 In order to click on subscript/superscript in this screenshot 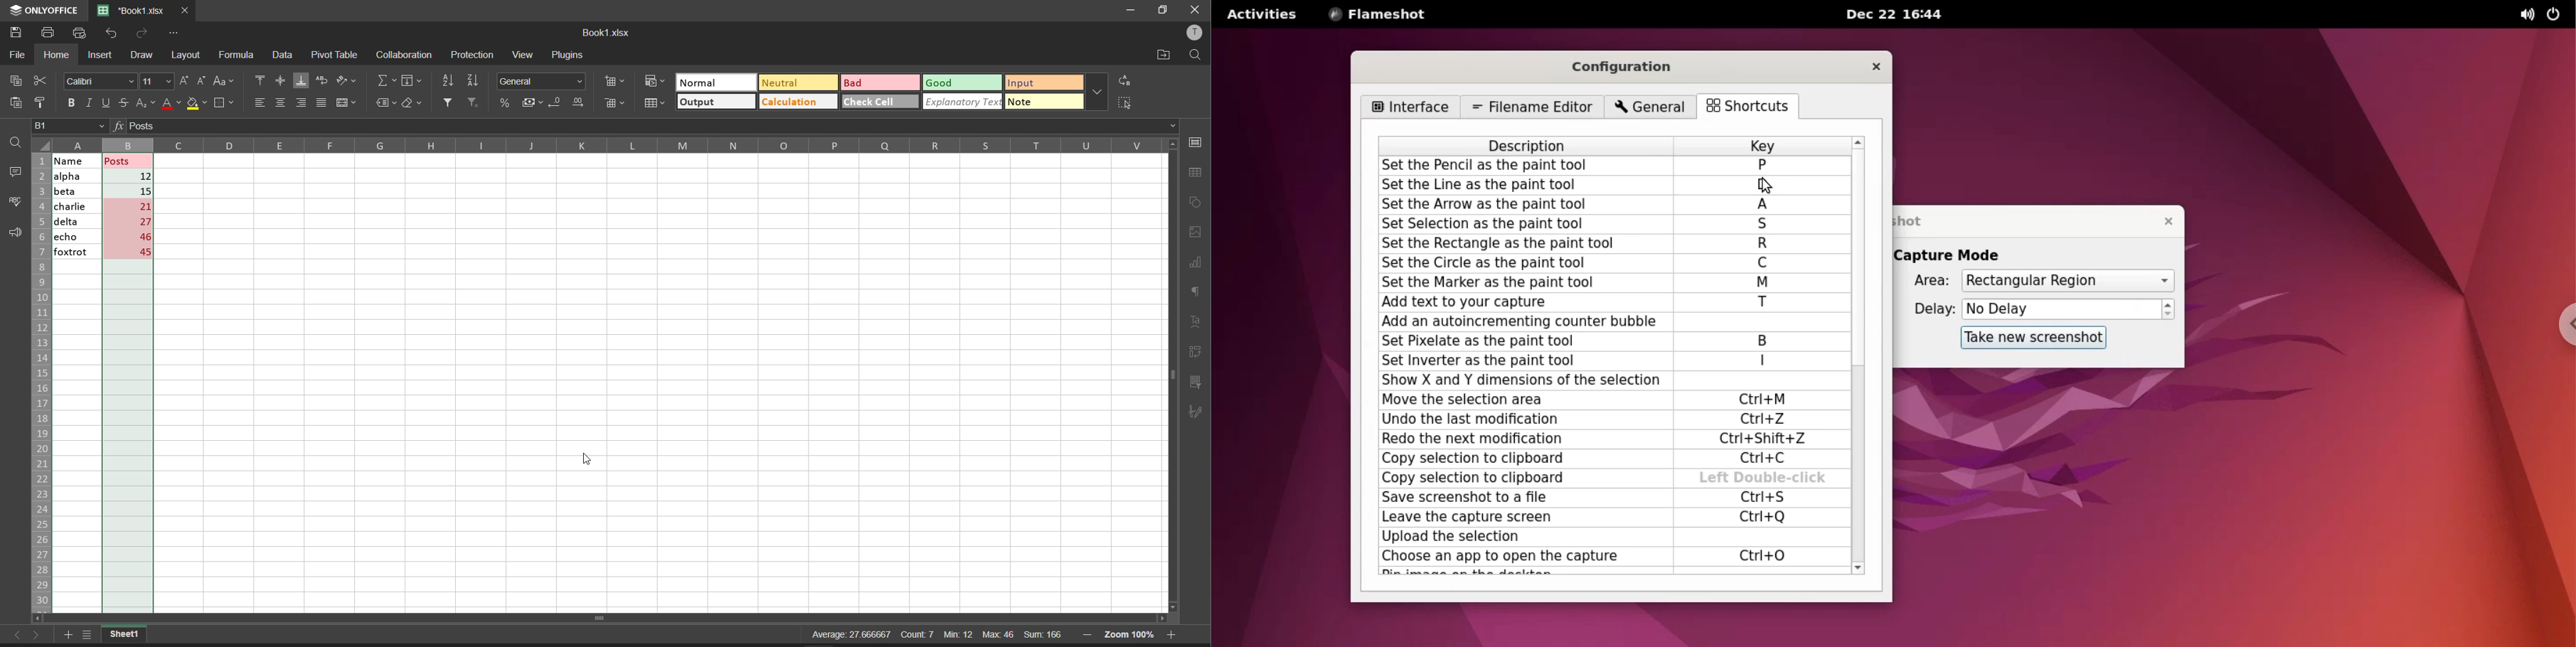, I will do `click(146, 103)`.